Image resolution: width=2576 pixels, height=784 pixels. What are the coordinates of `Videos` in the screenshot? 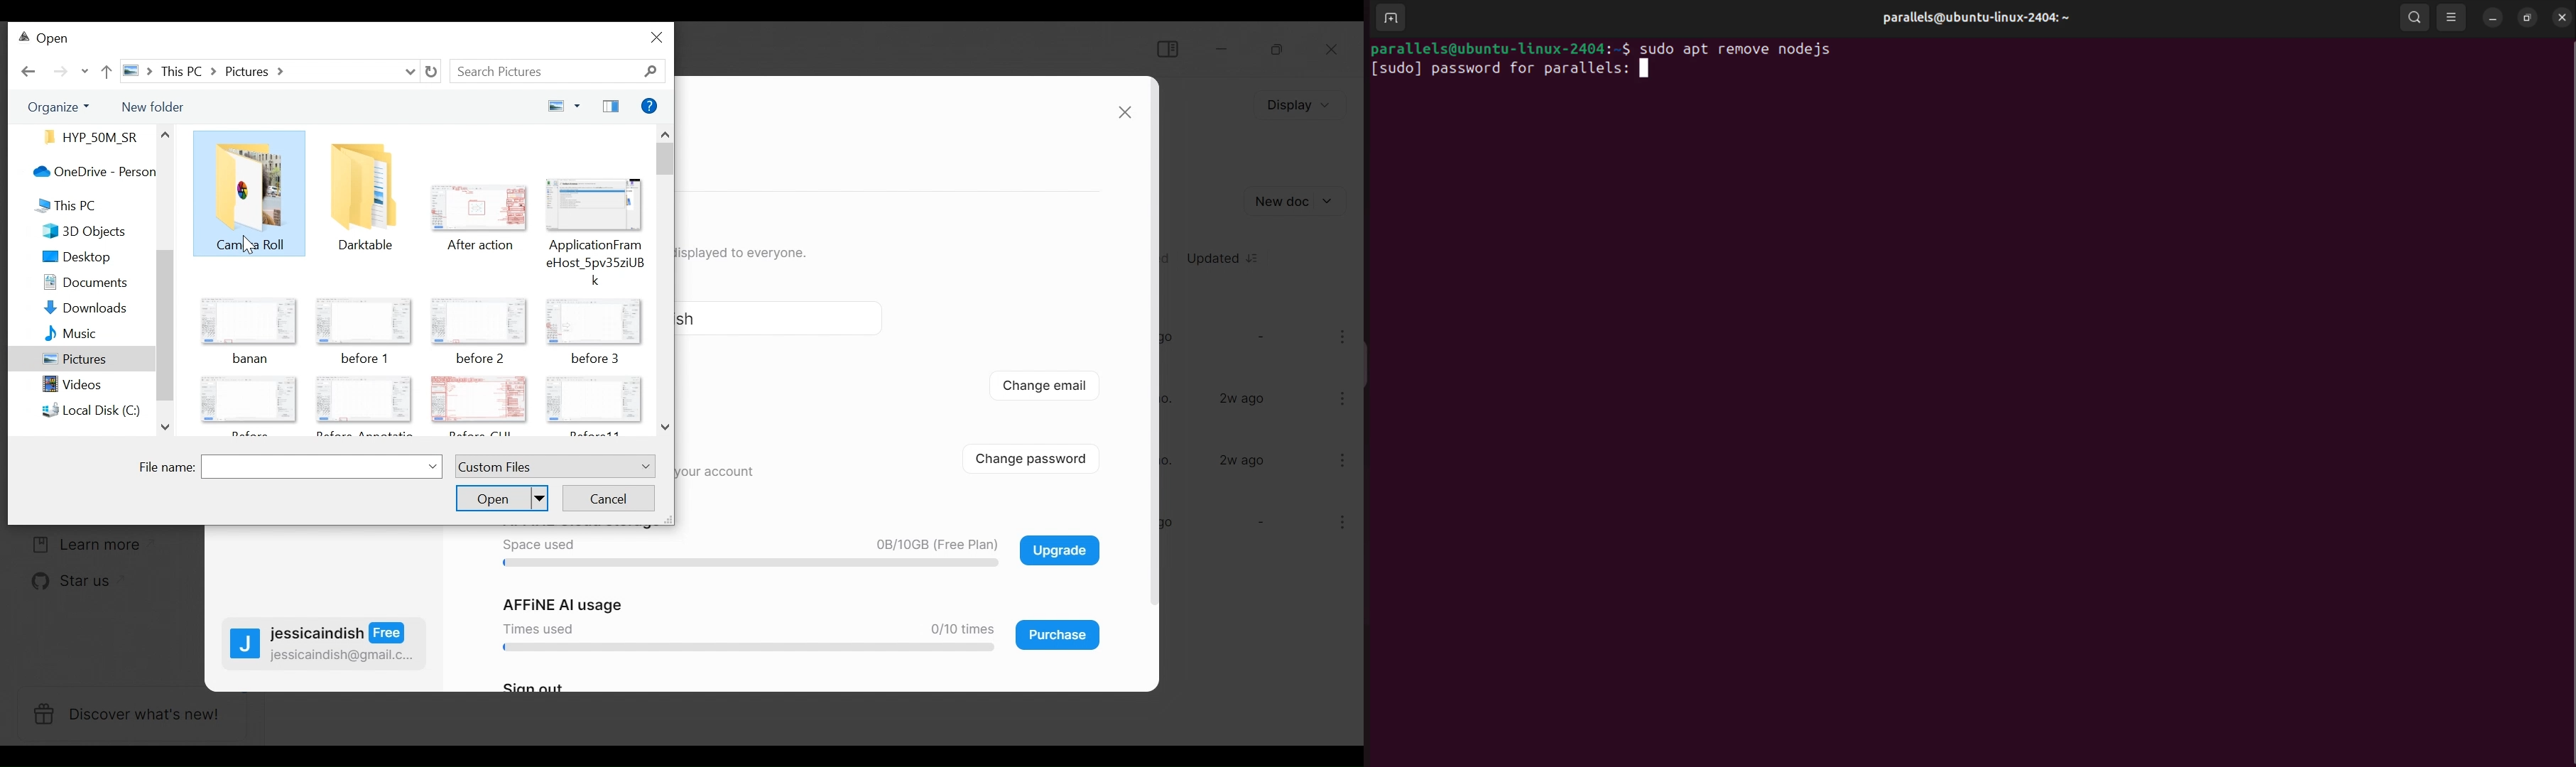 It's located at (62, 388).